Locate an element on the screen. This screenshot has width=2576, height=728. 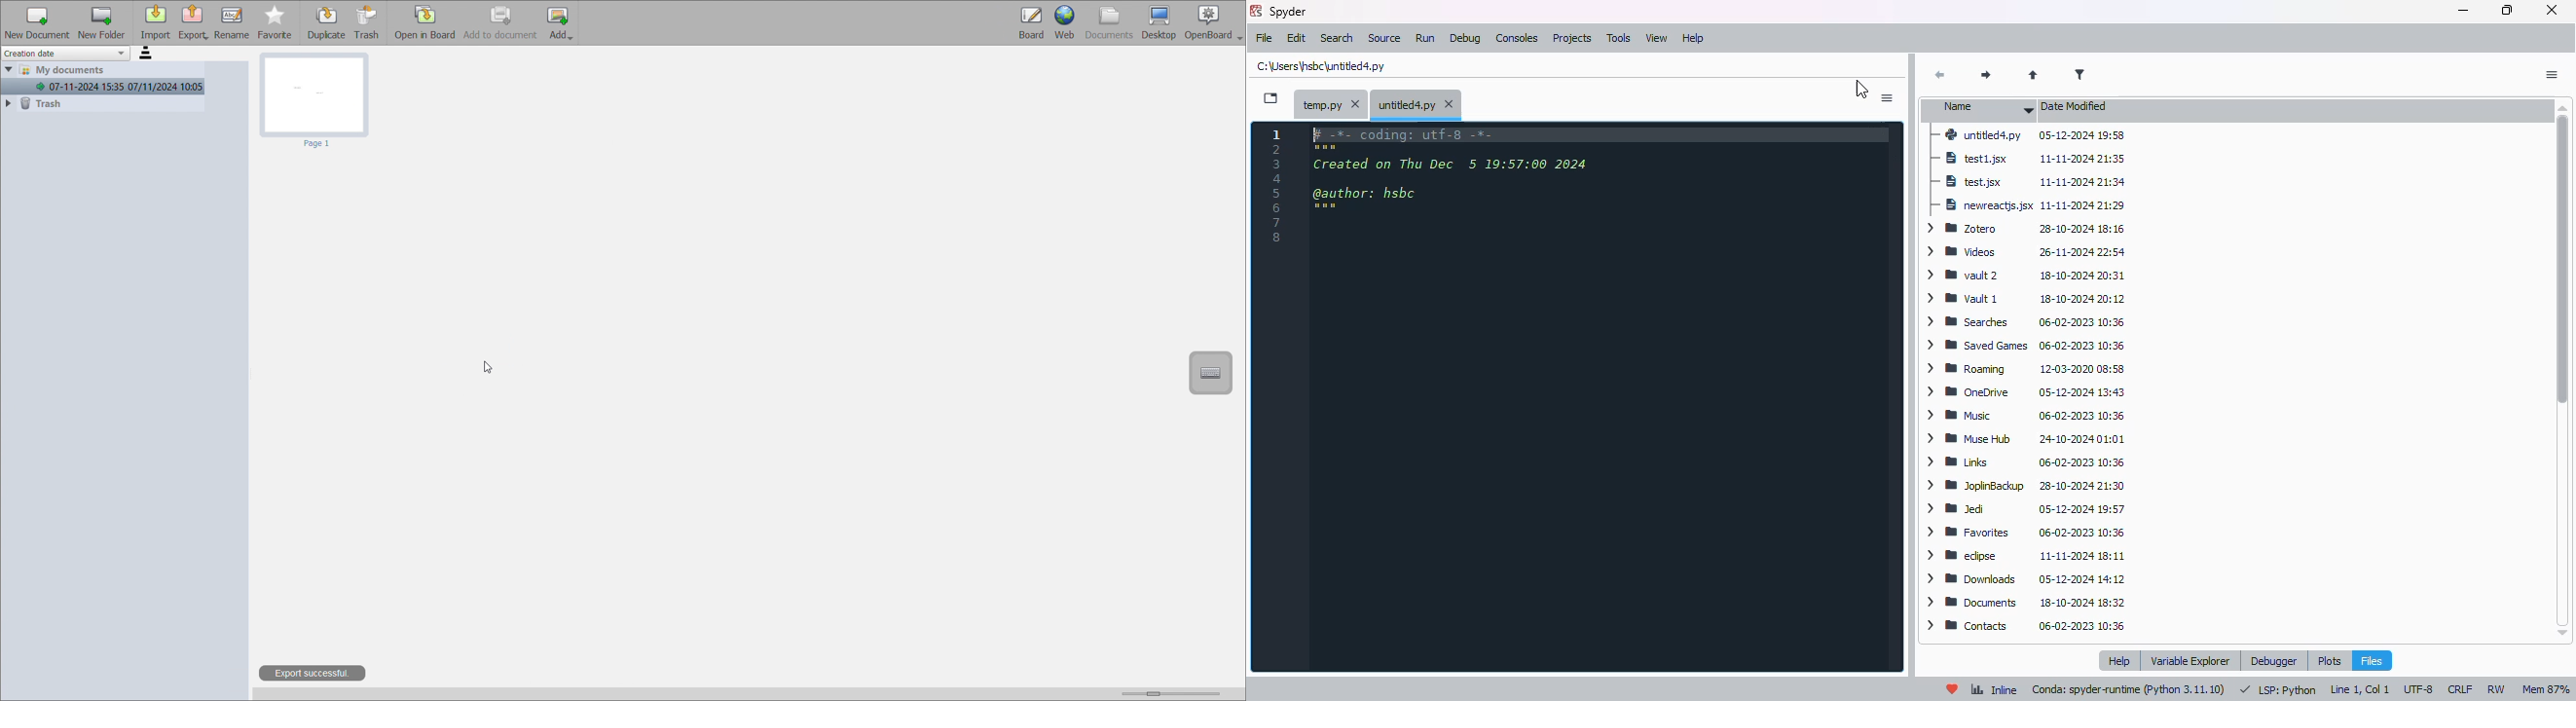
help is located at coordinates (1693, 38).